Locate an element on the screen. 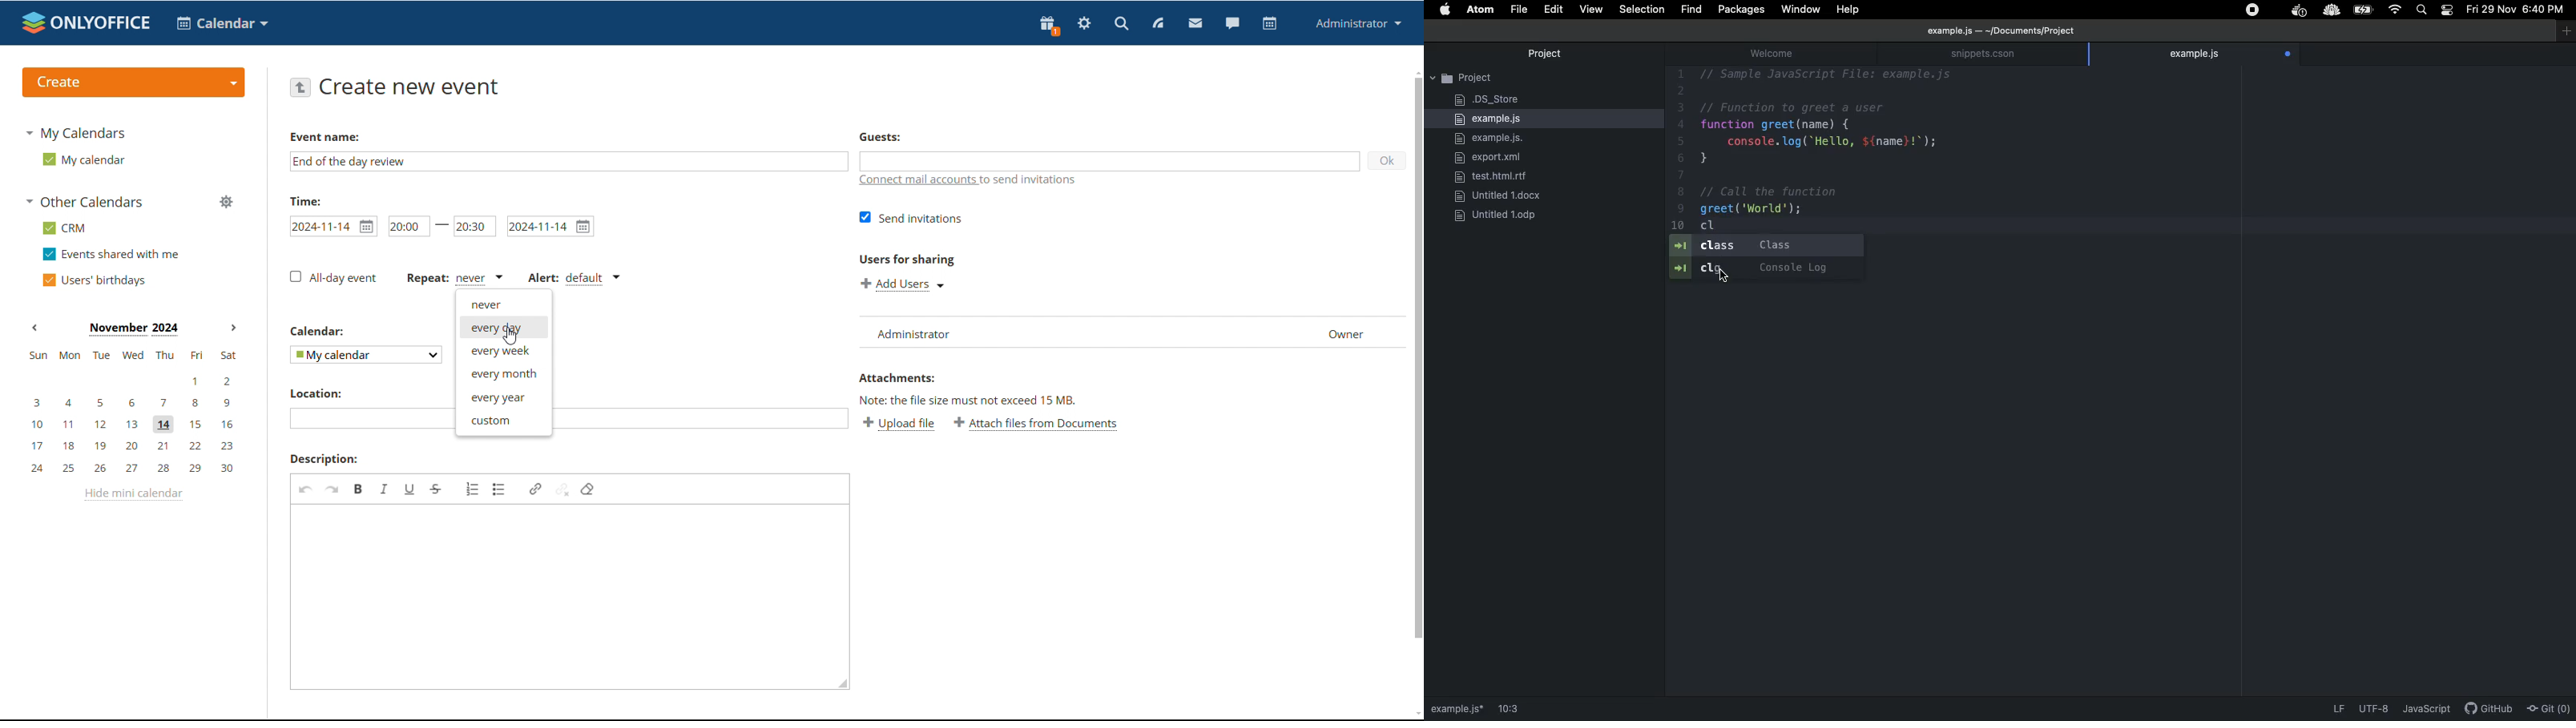 This screenshot has height=728, width=2576. Internet is located at coordinates (2395, 10).